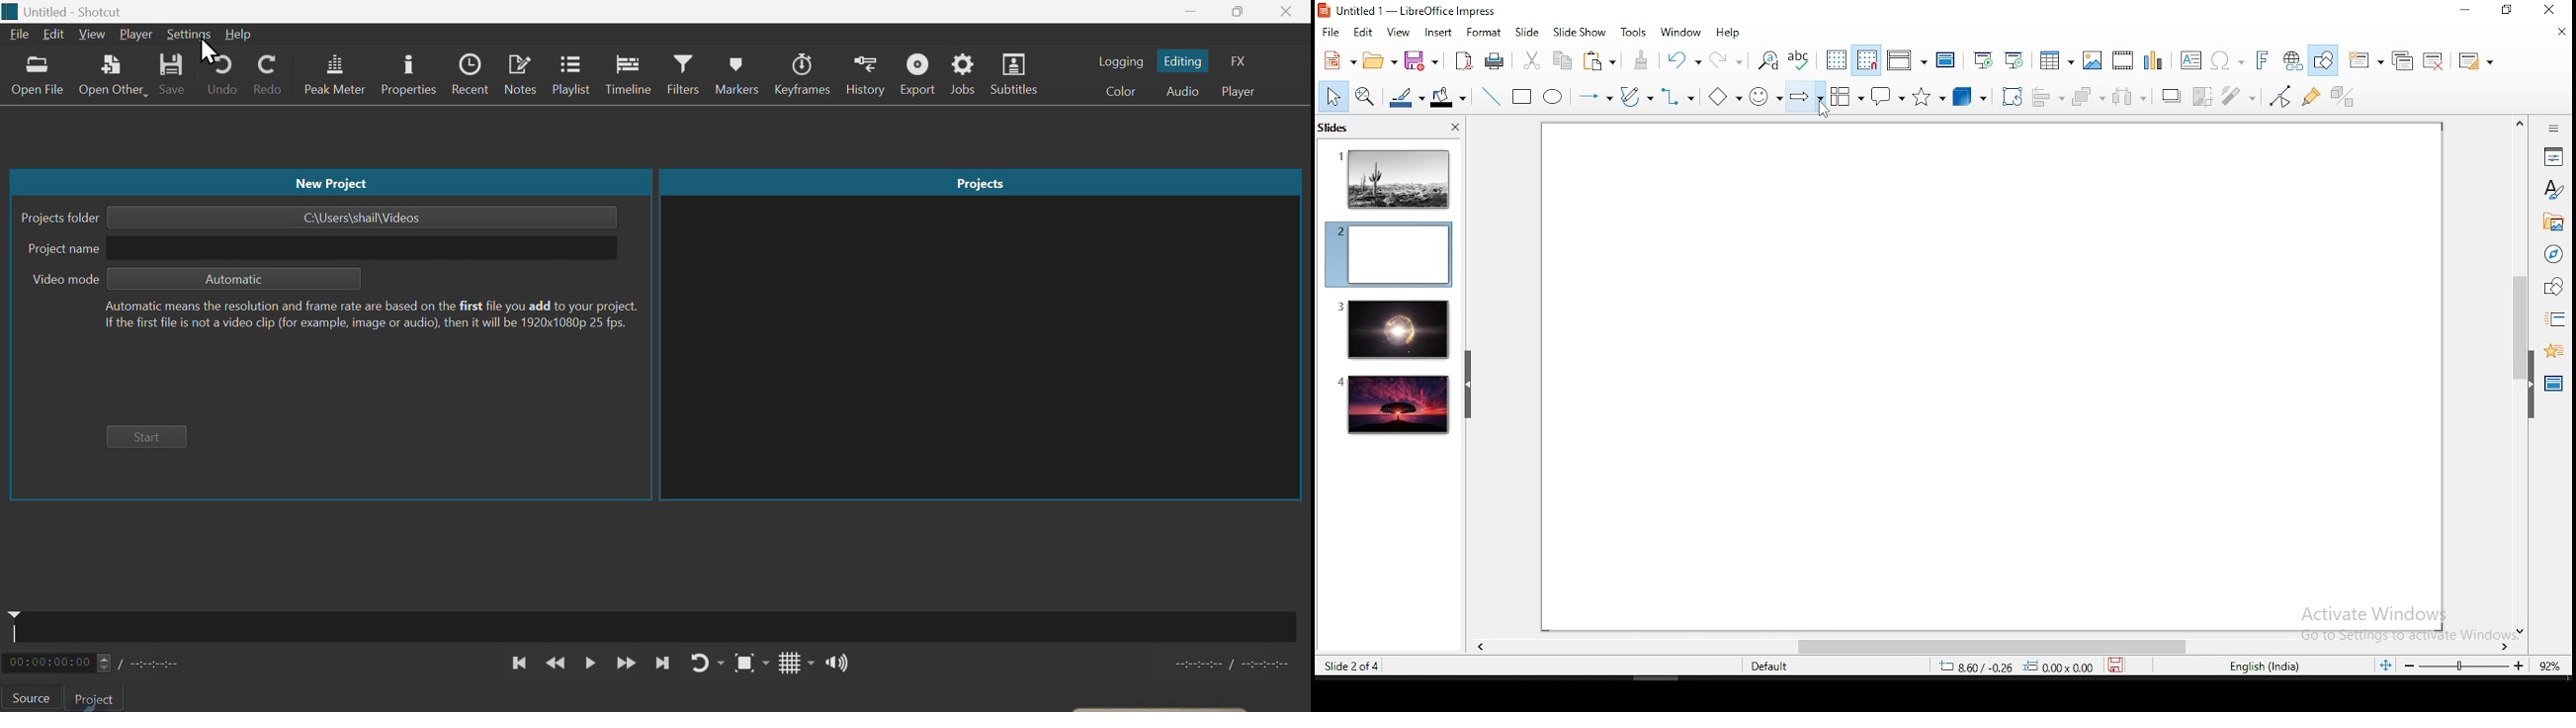 This screenshot has height=728, width=2576. Describe the element at coordinates (2551, 349) in the screenshot. I see `animation` at that location.